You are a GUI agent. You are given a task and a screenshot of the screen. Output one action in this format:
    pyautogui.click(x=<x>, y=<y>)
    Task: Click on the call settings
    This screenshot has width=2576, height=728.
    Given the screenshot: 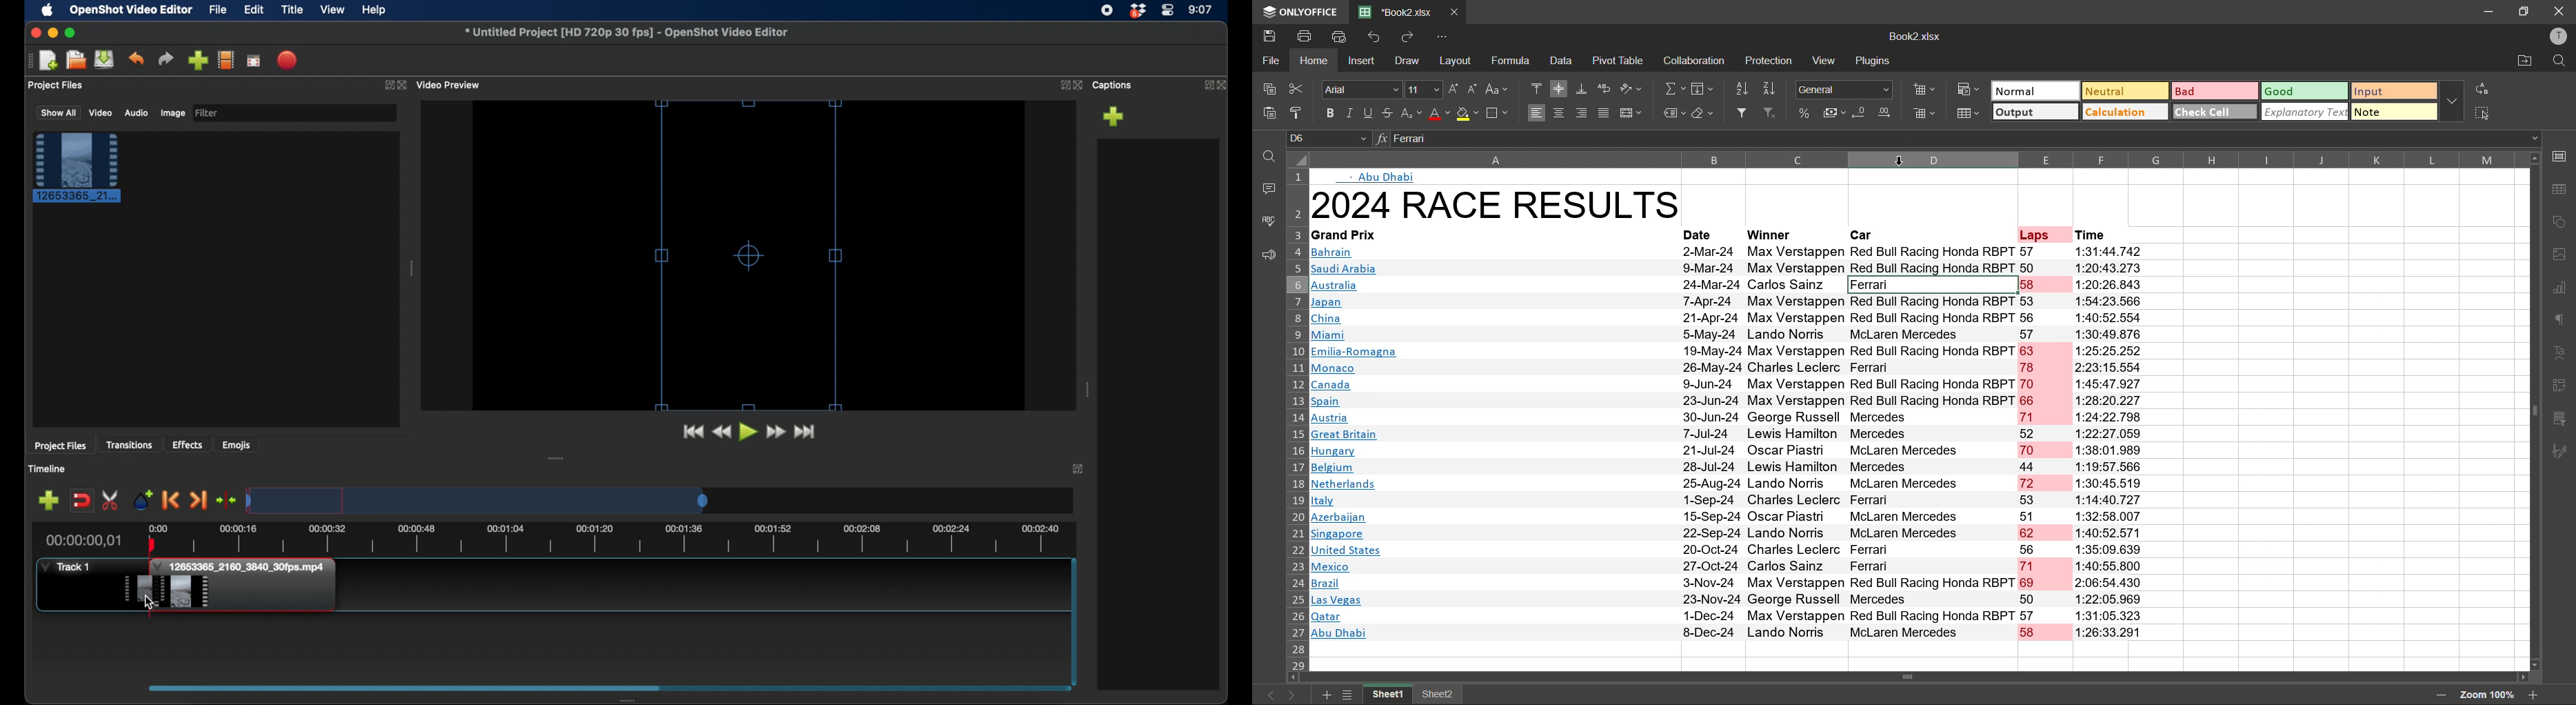 What is the action you would take?
    pyautogui.click(x=2563, y=153)
    